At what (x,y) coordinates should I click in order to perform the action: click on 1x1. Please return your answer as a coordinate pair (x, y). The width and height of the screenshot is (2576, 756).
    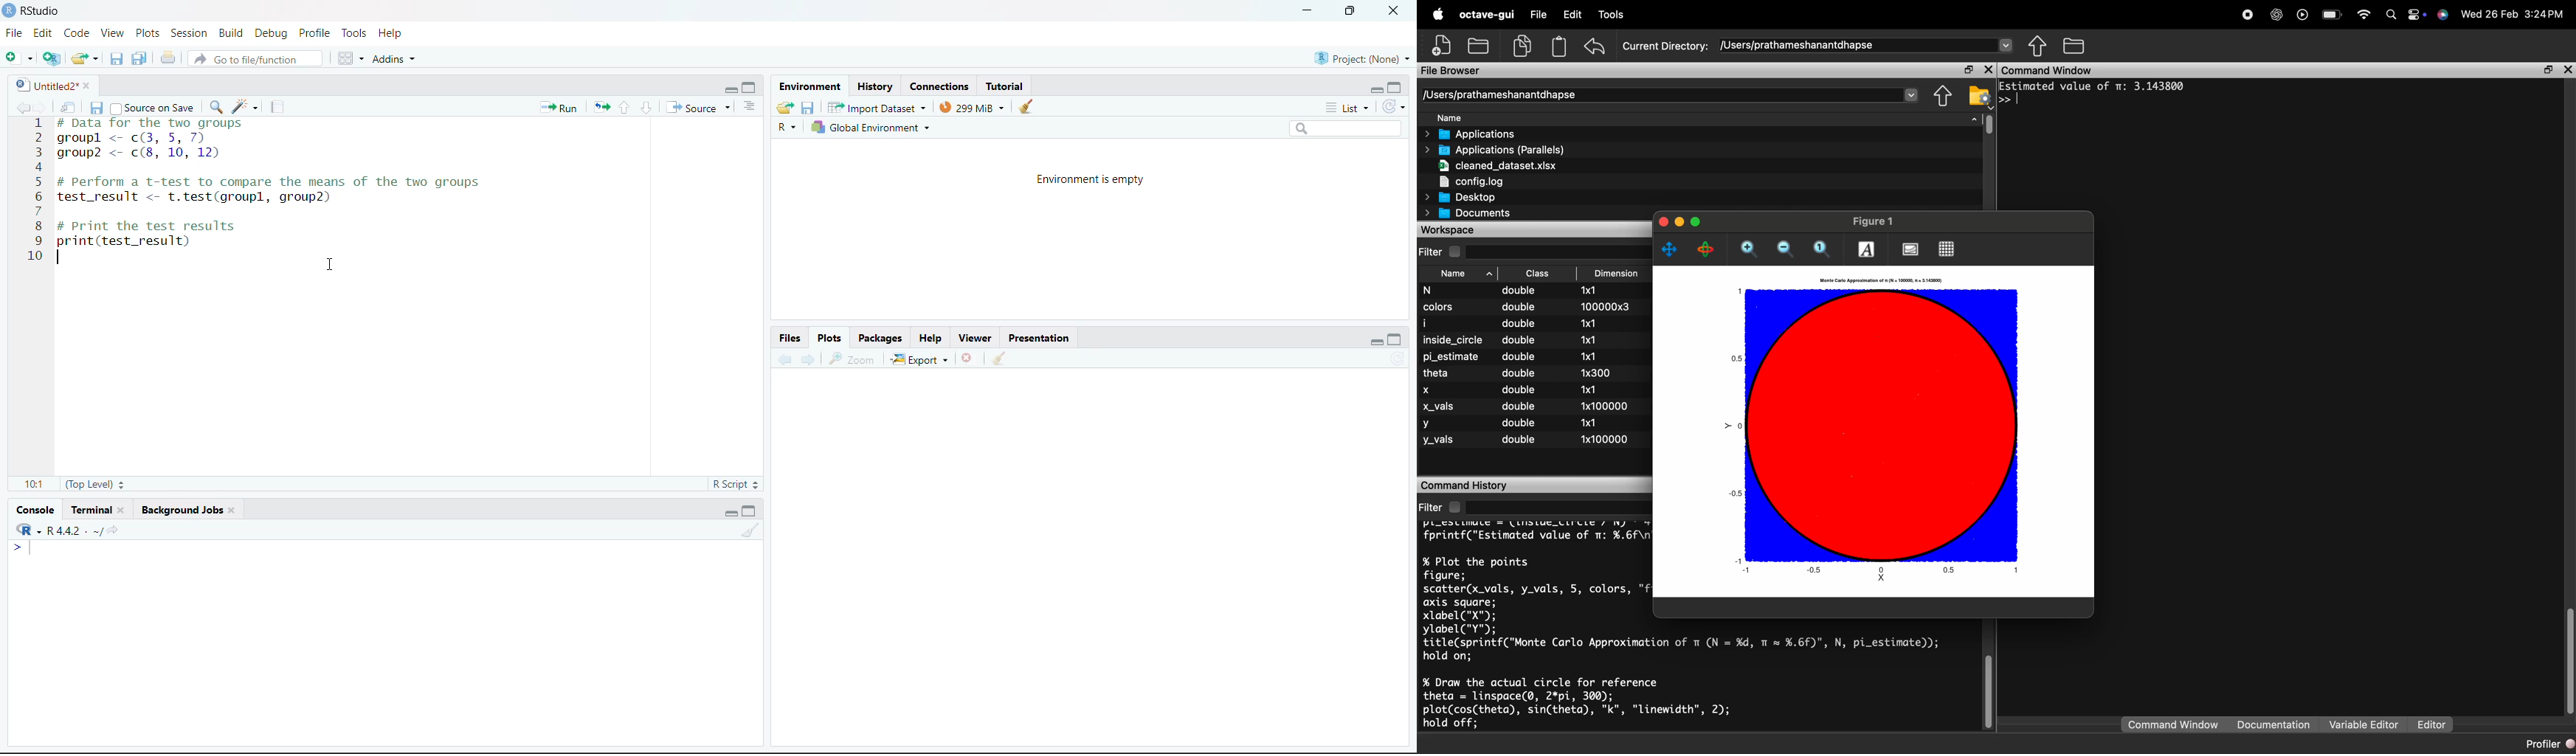
    Looking at the image, I should click on (1591, 389).